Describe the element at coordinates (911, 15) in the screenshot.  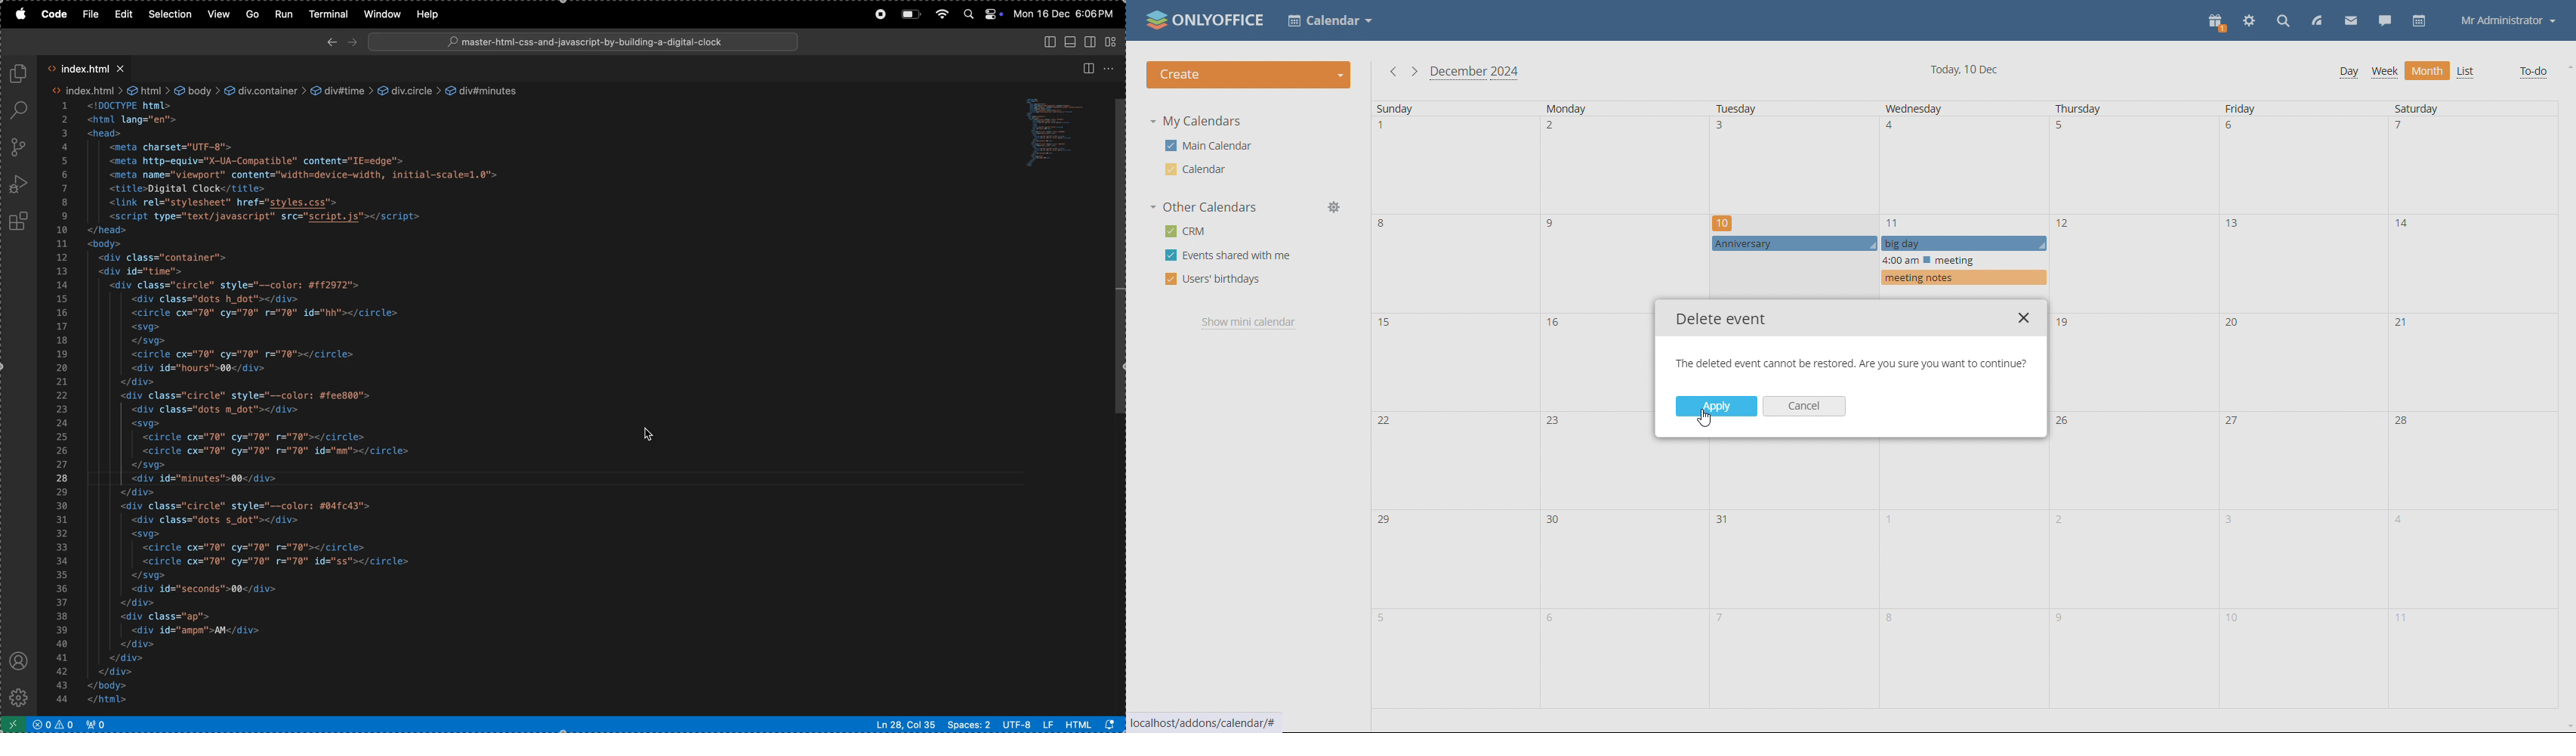
I see `battery` at that location.